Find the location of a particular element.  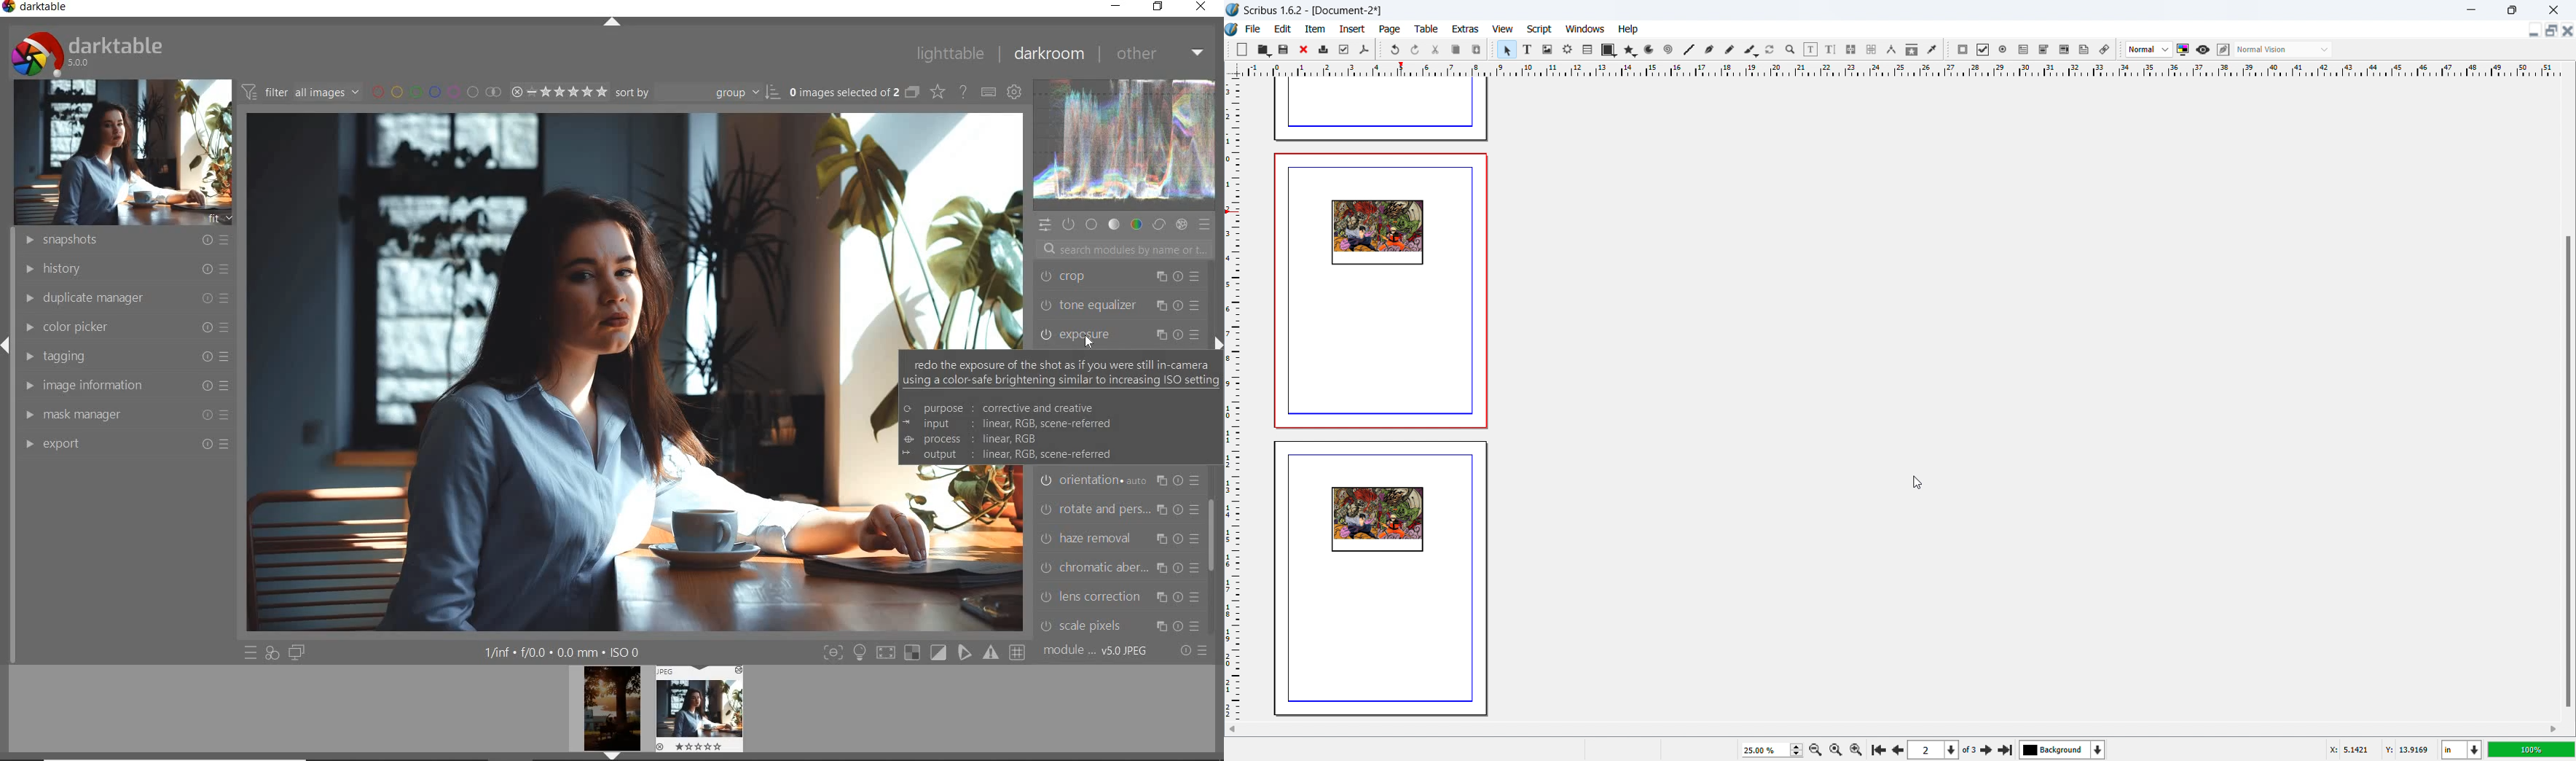

edit text with story editor is located at coordinates (1830, 49).